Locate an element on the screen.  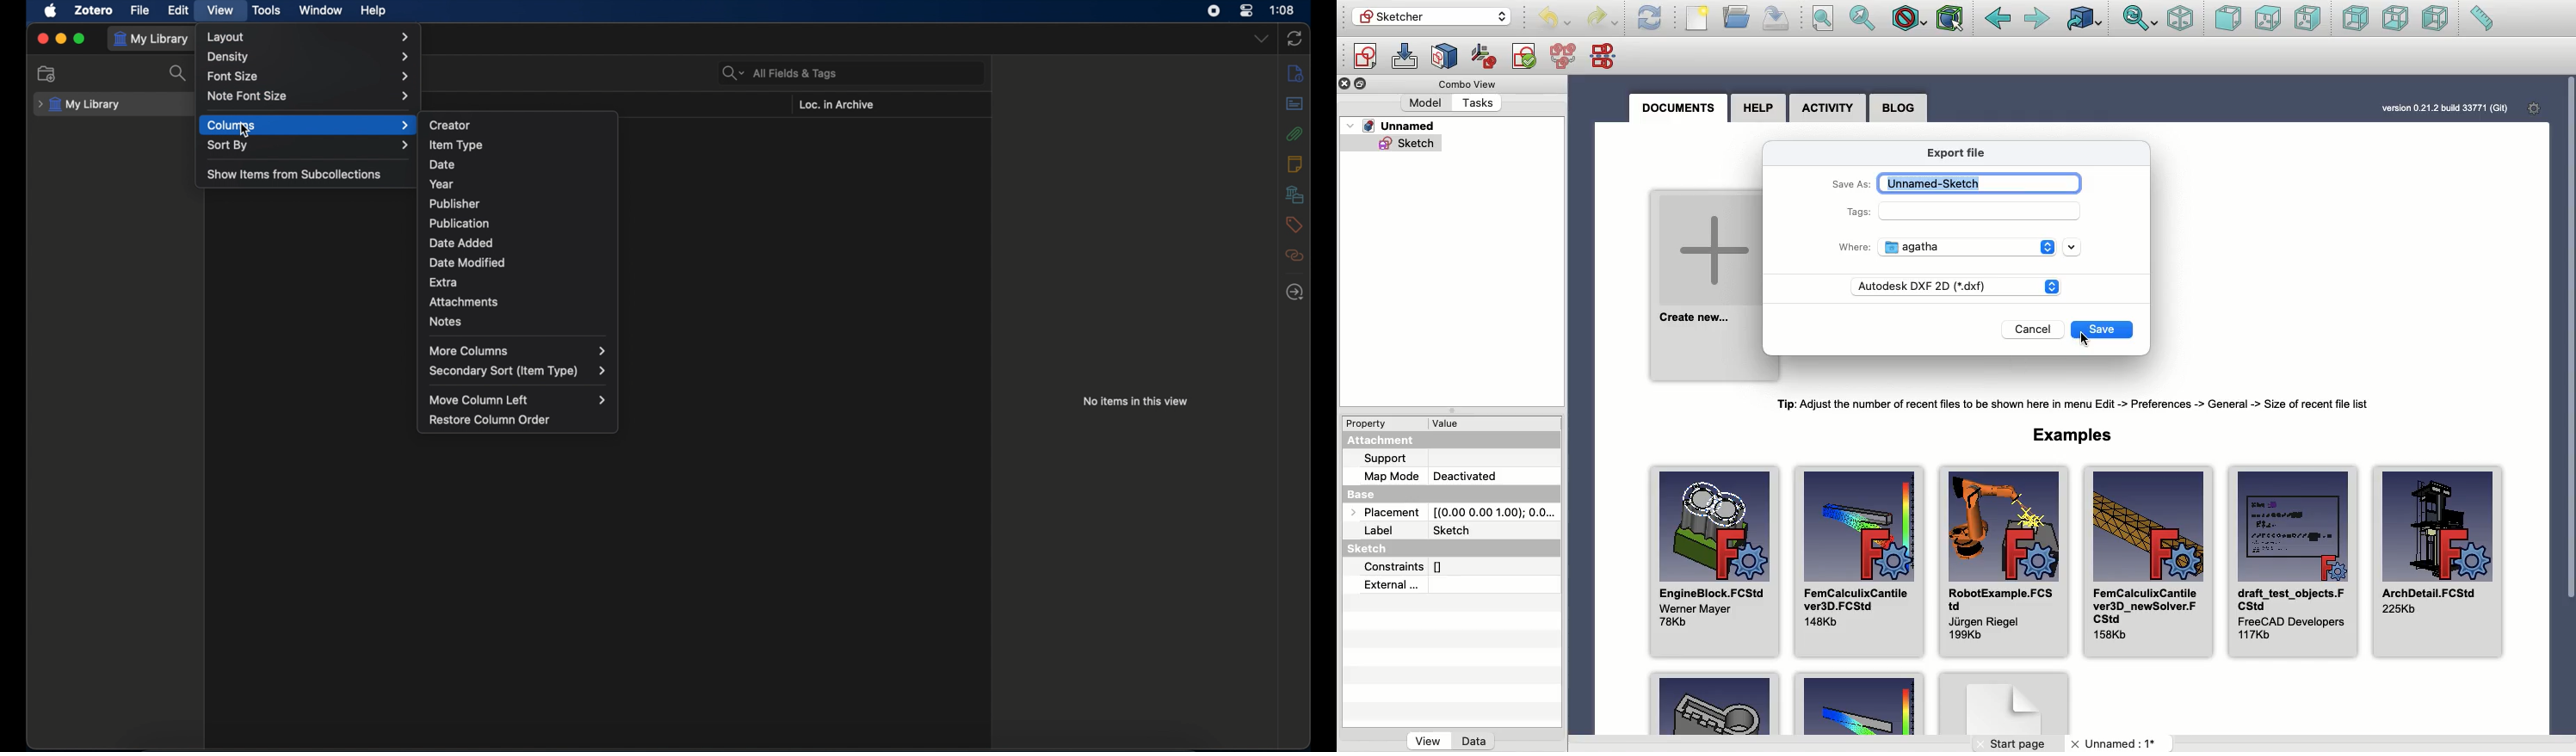
Sketcher is located at coordinates (1430, 17).